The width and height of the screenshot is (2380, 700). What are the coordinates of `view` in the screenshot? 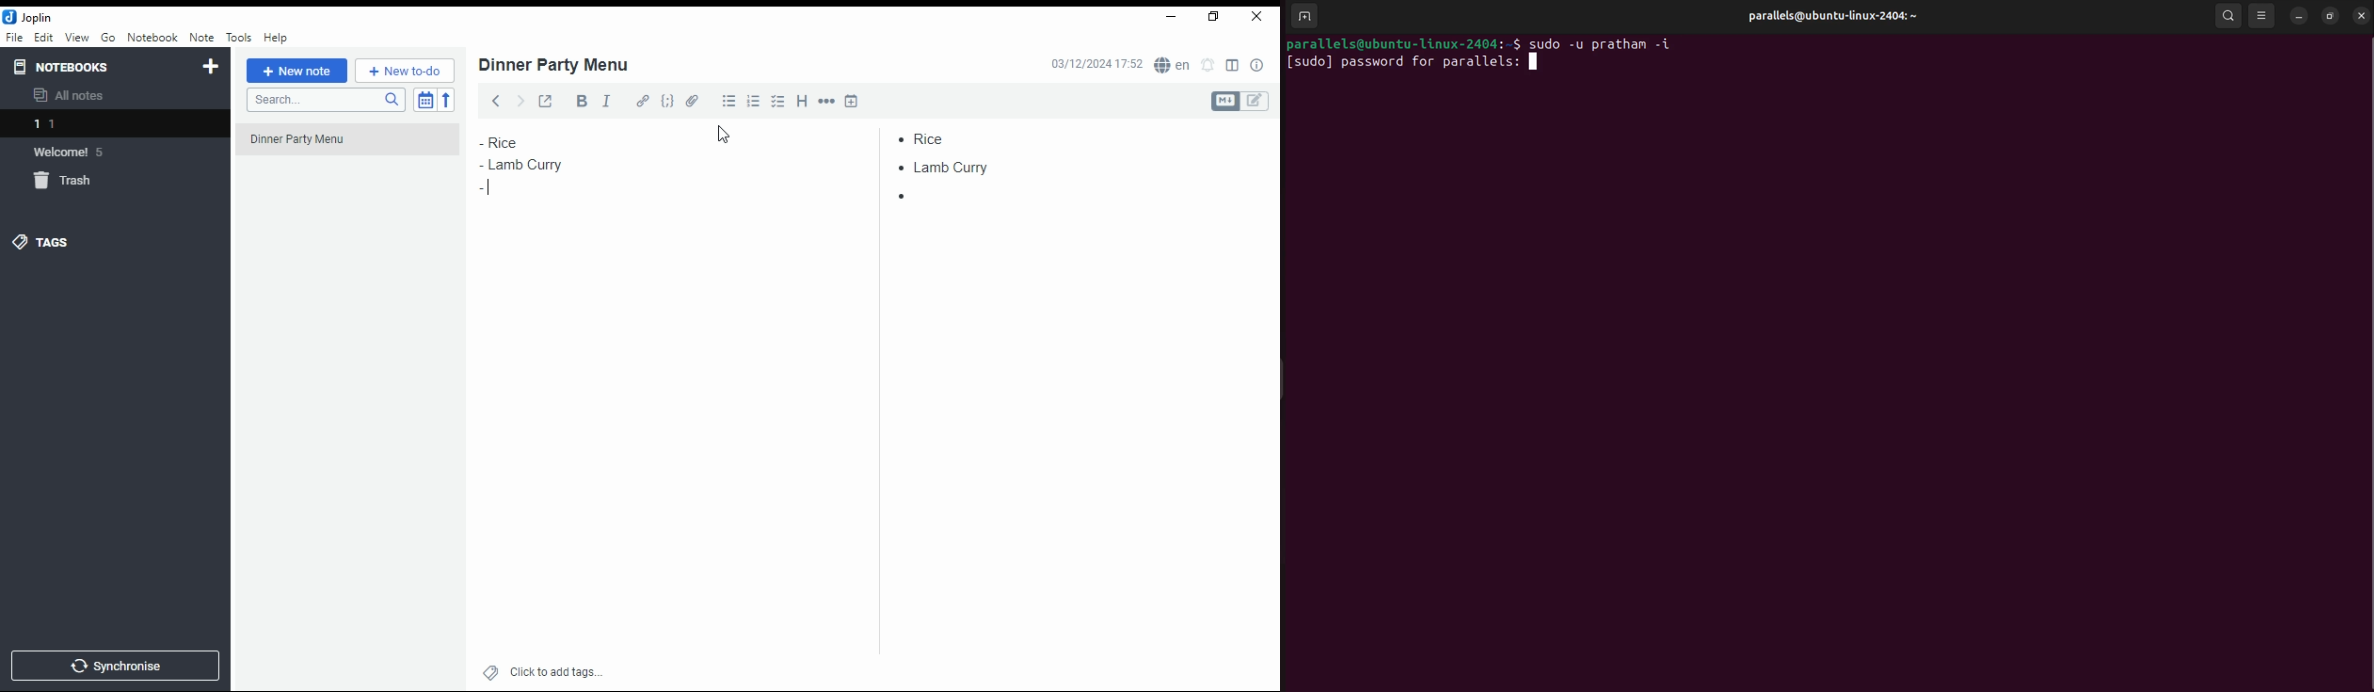 It's located at (76, 38).